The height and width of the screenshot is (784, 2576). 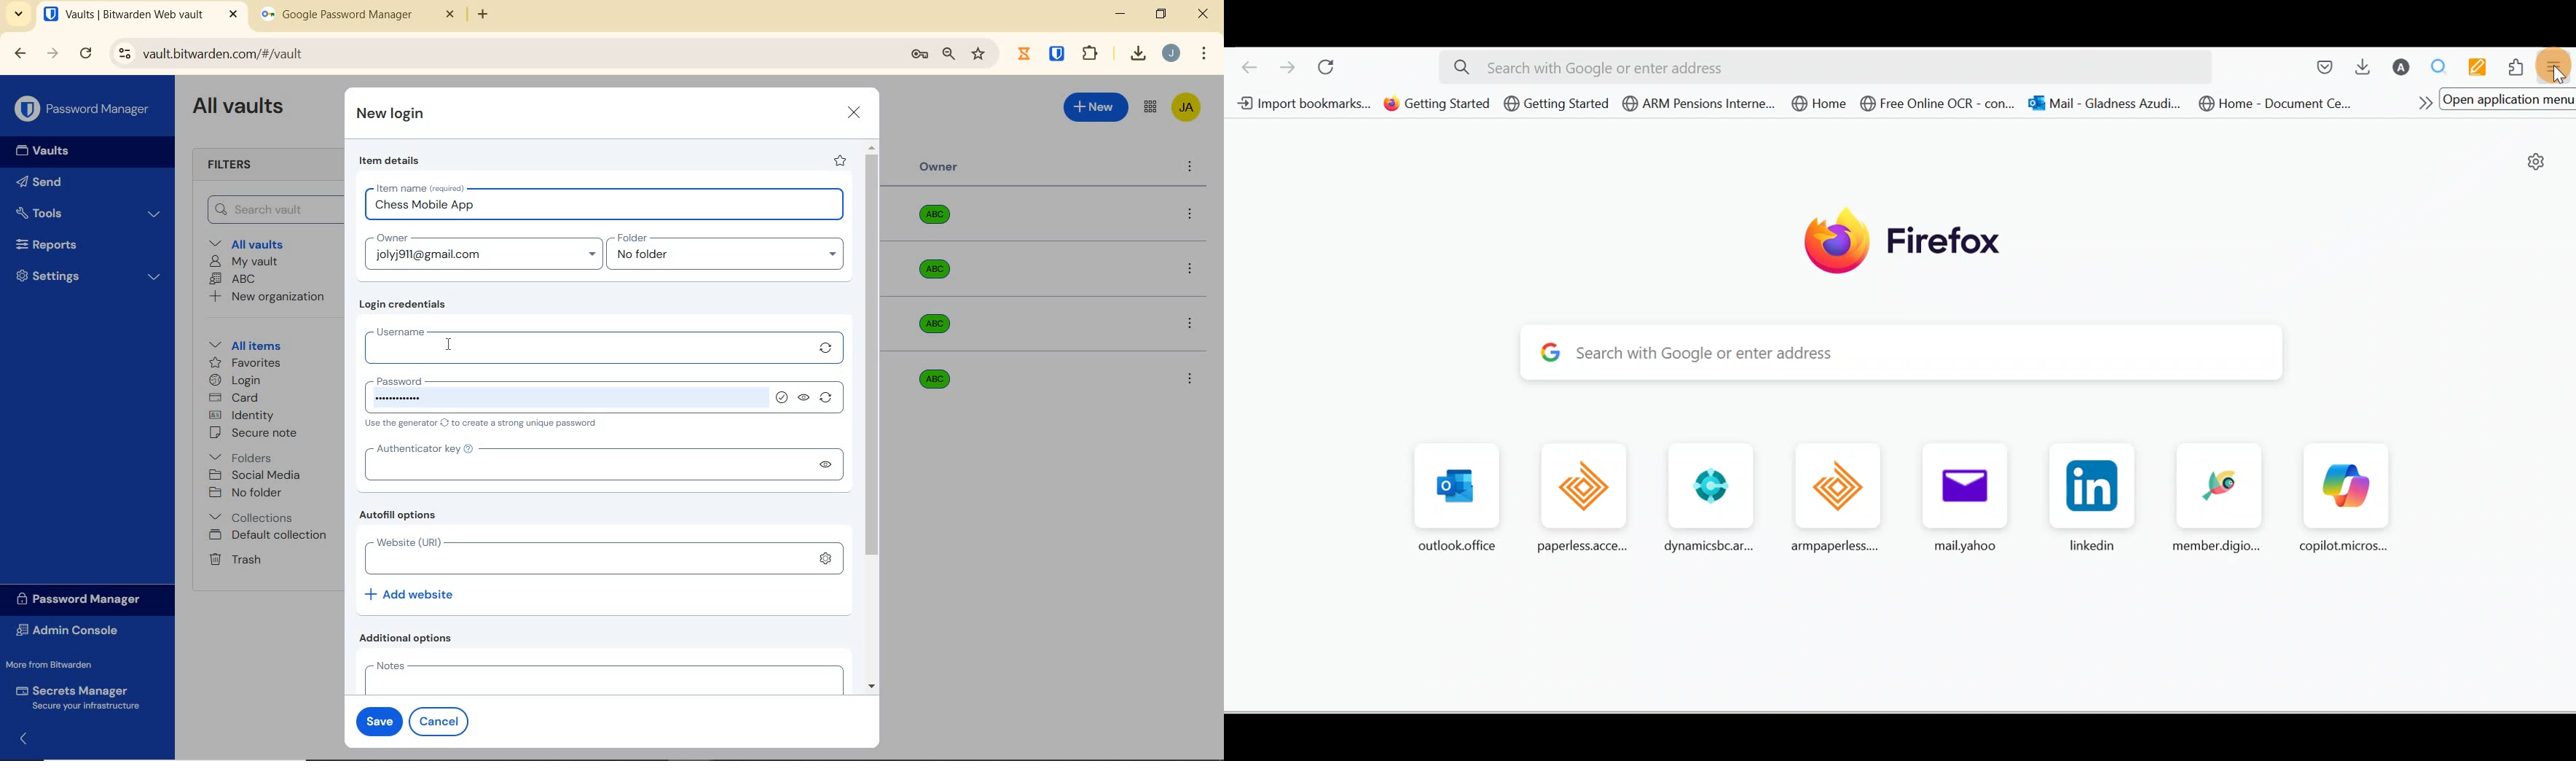 I want to click on Password Manager, so click(x=85, y=110).